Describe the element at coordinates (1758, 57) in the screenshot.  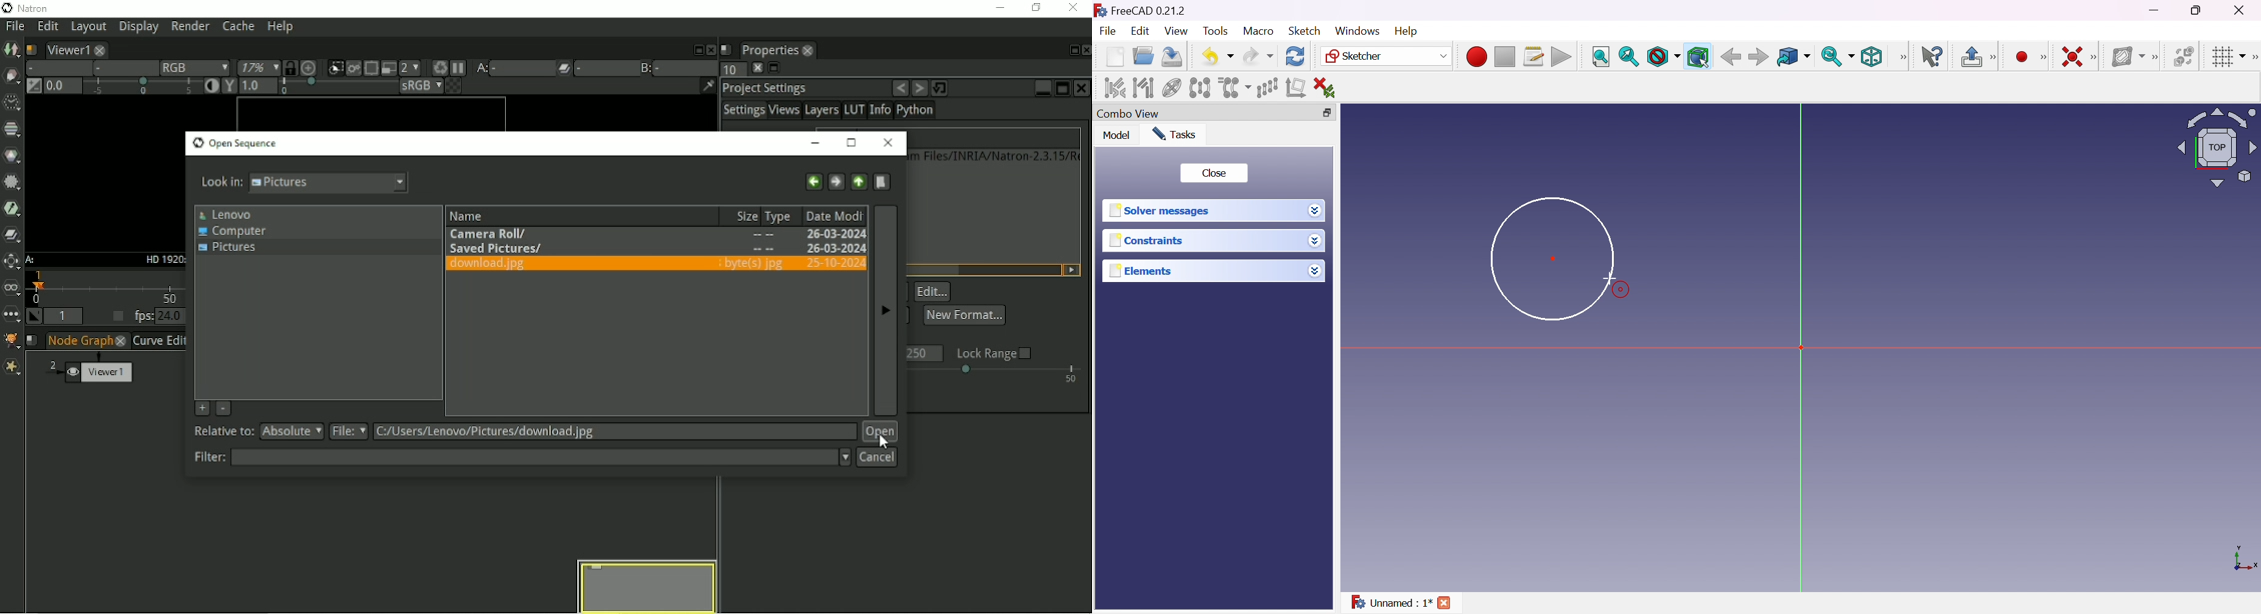
I see `Back` at that location.